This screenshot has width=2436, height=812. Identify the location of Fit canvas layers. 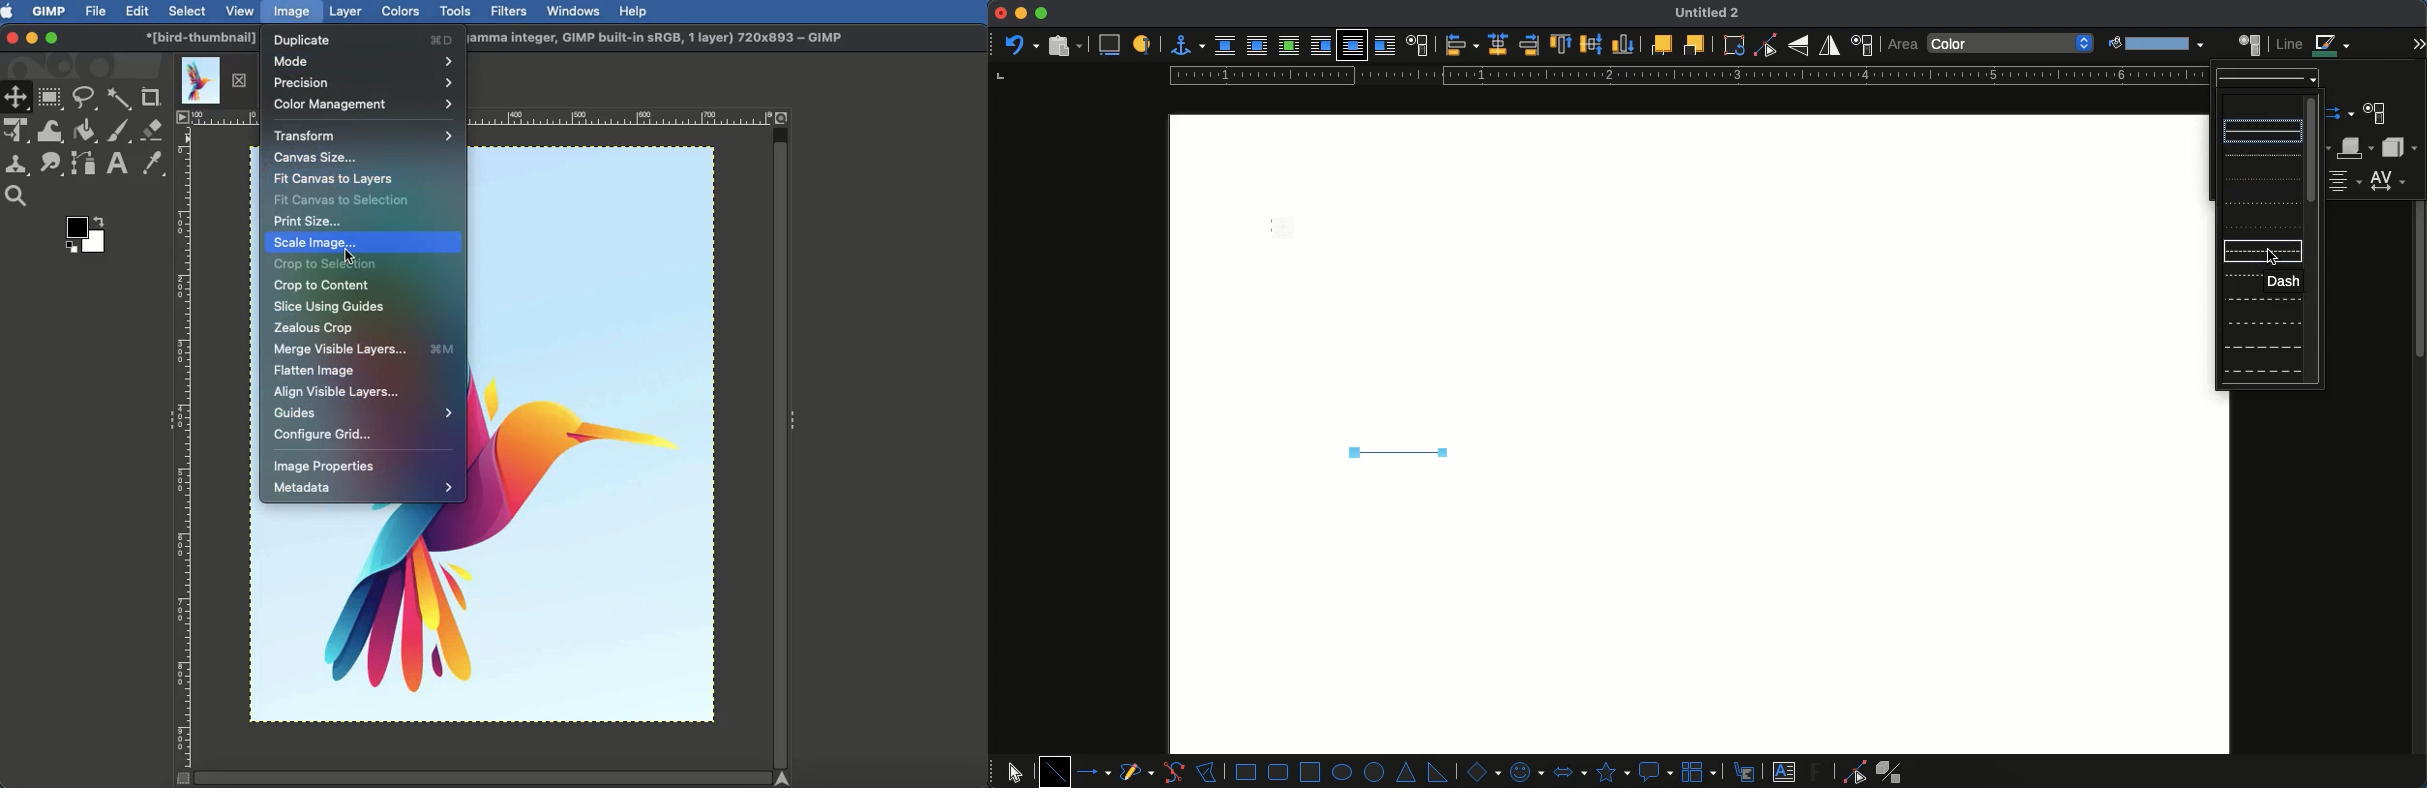
(335, 179).